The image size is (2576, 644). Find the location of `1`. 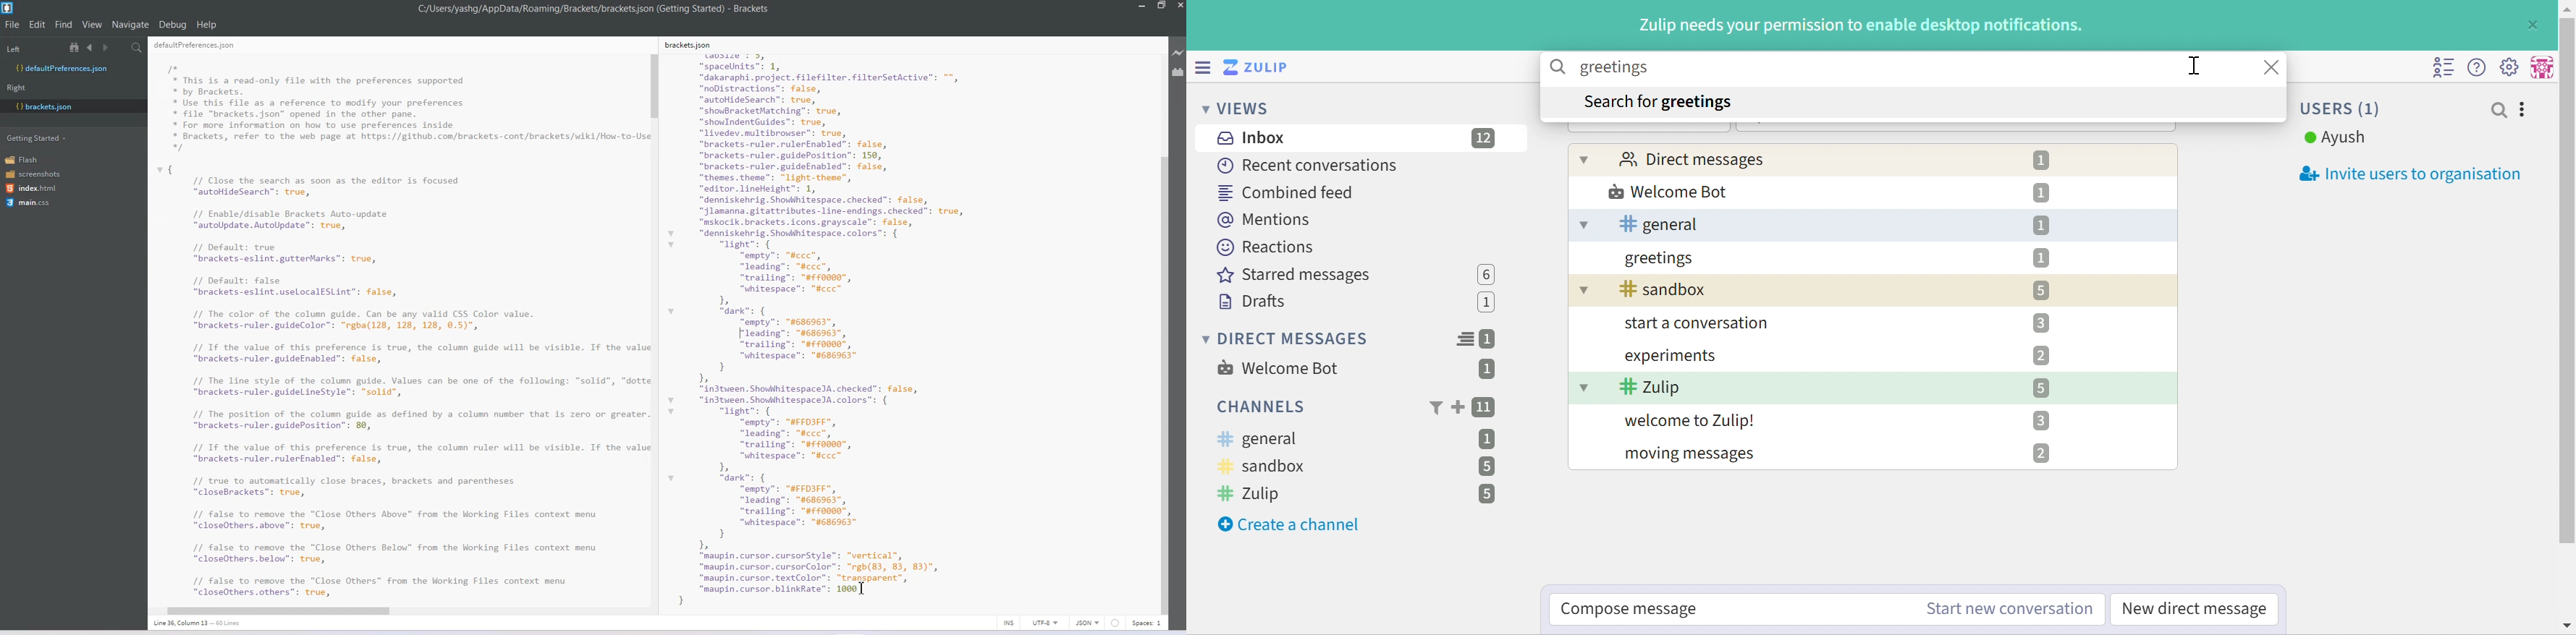

1 is located at coordinates (1489, 304).